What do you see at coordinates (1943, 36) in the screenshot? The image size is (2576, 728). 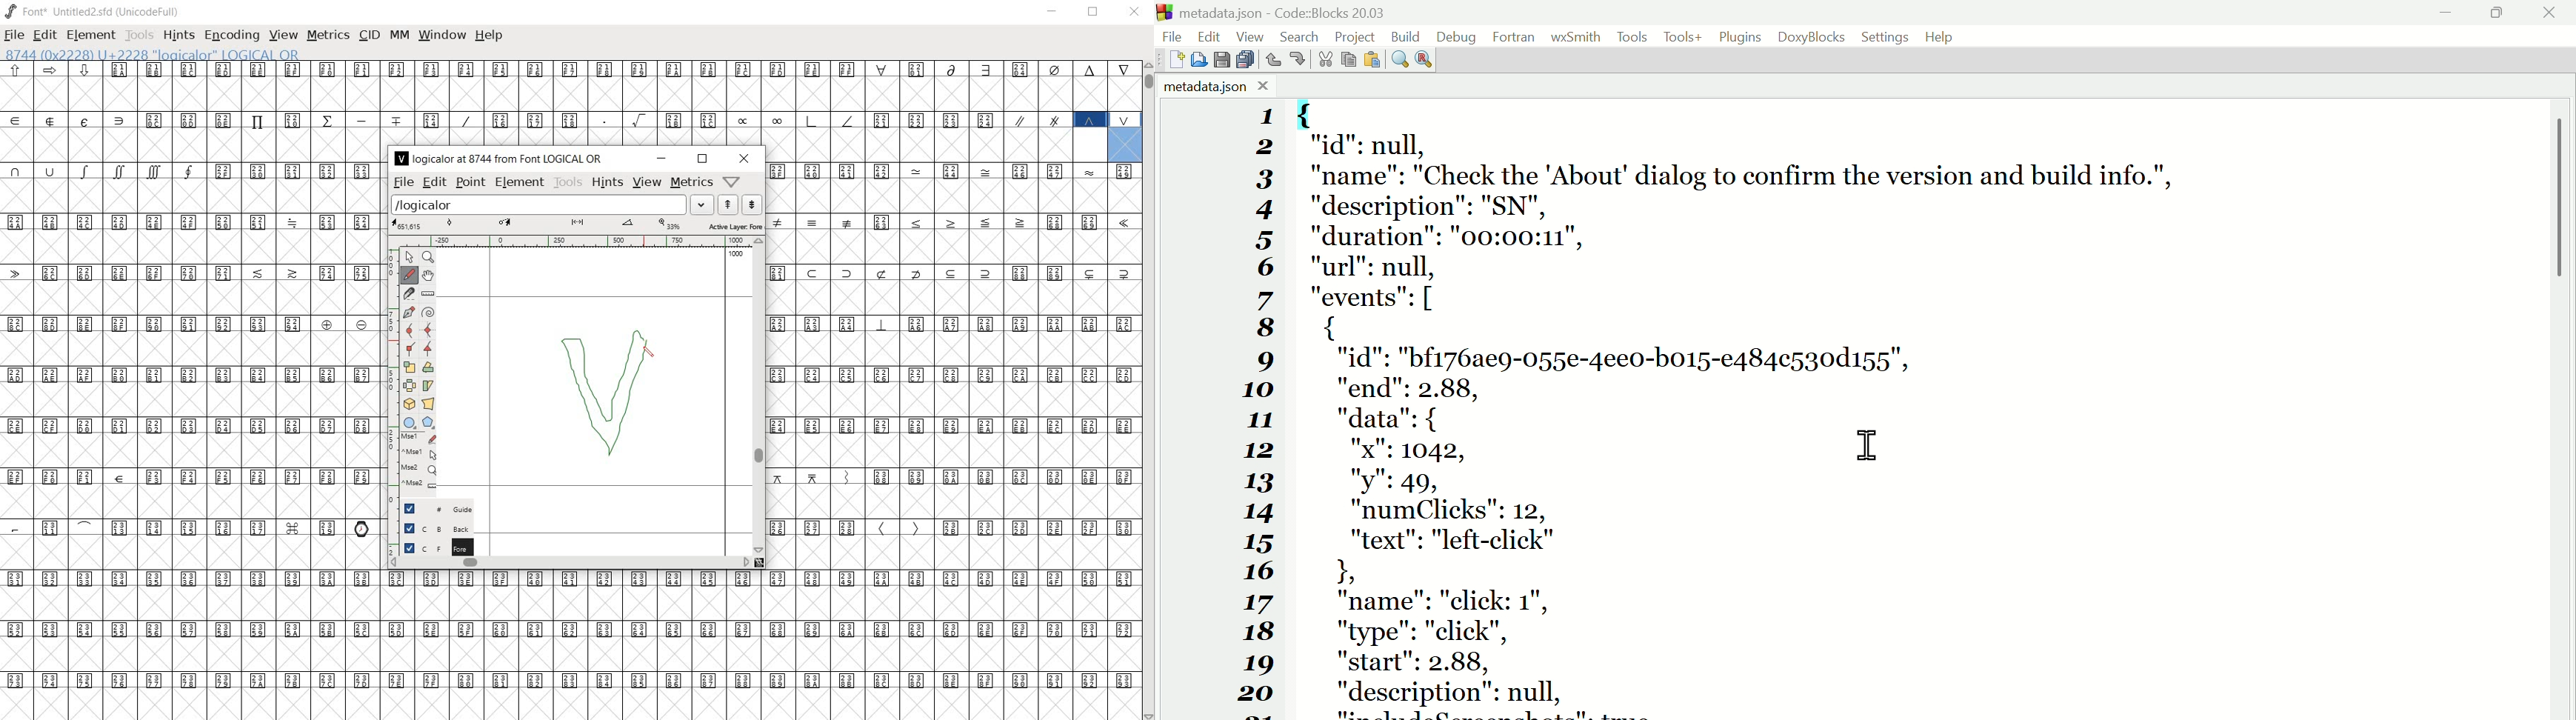 I see `Help` at bounding box center [1943, 36].